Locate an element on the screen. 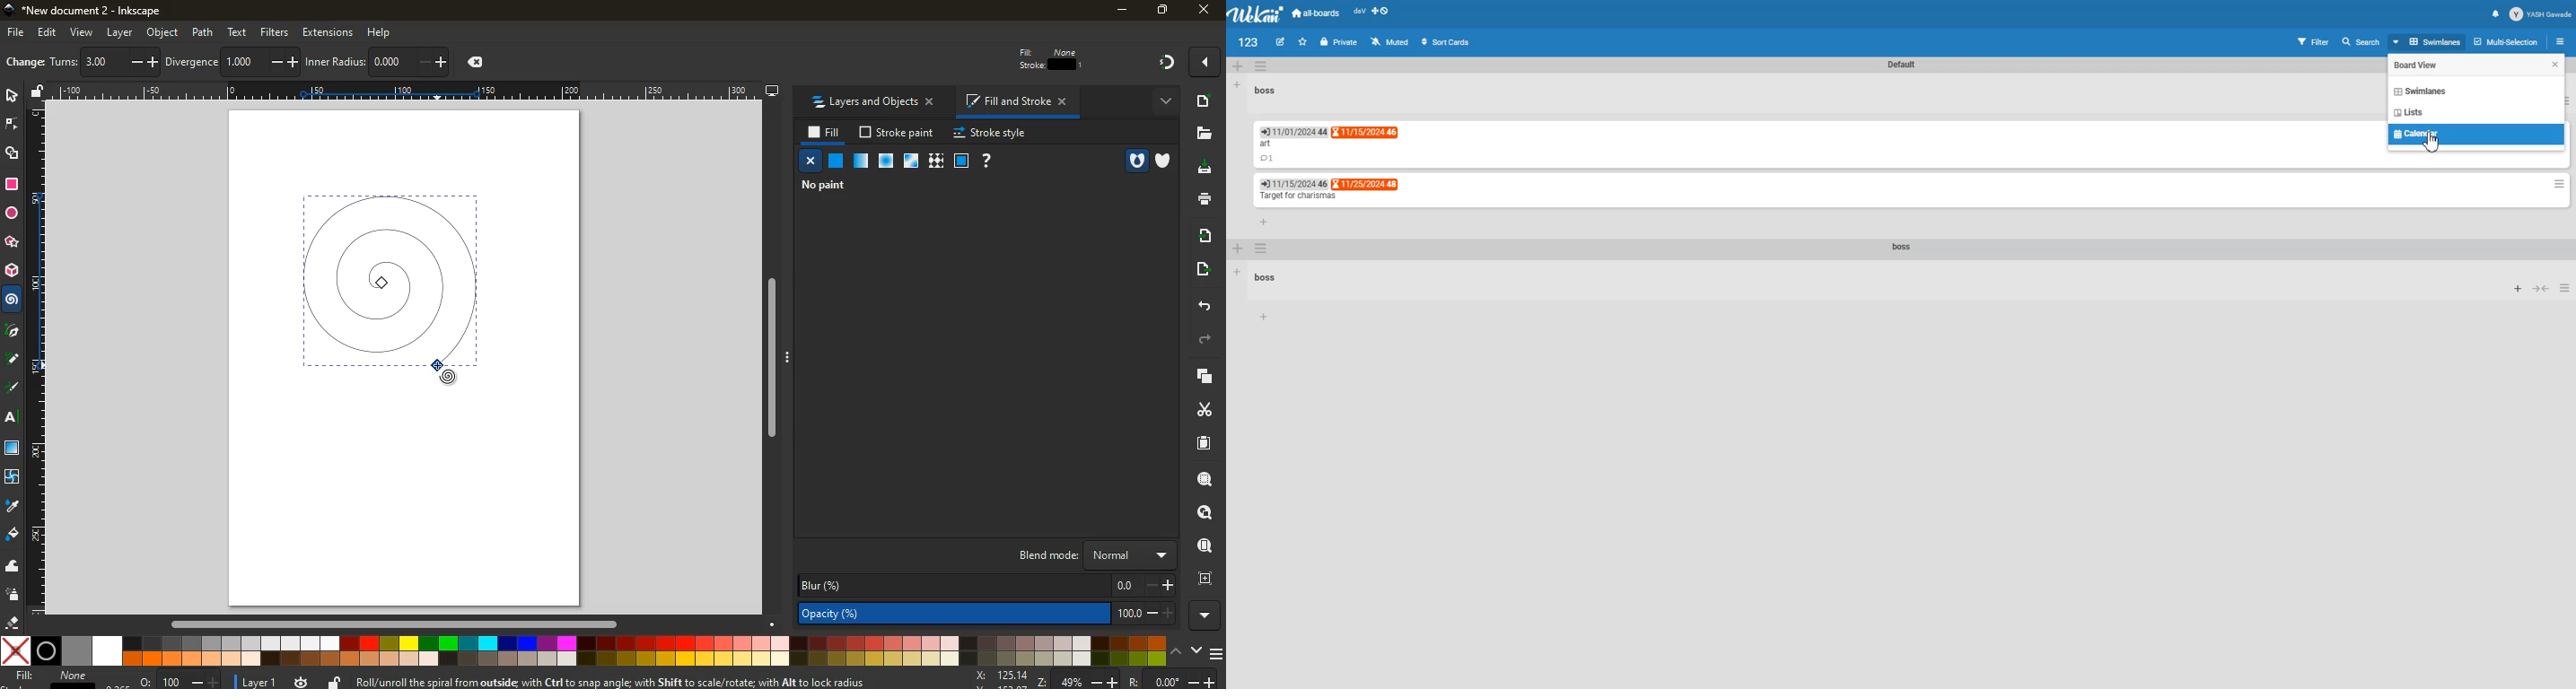  delete is located at coordinates (479, 63).